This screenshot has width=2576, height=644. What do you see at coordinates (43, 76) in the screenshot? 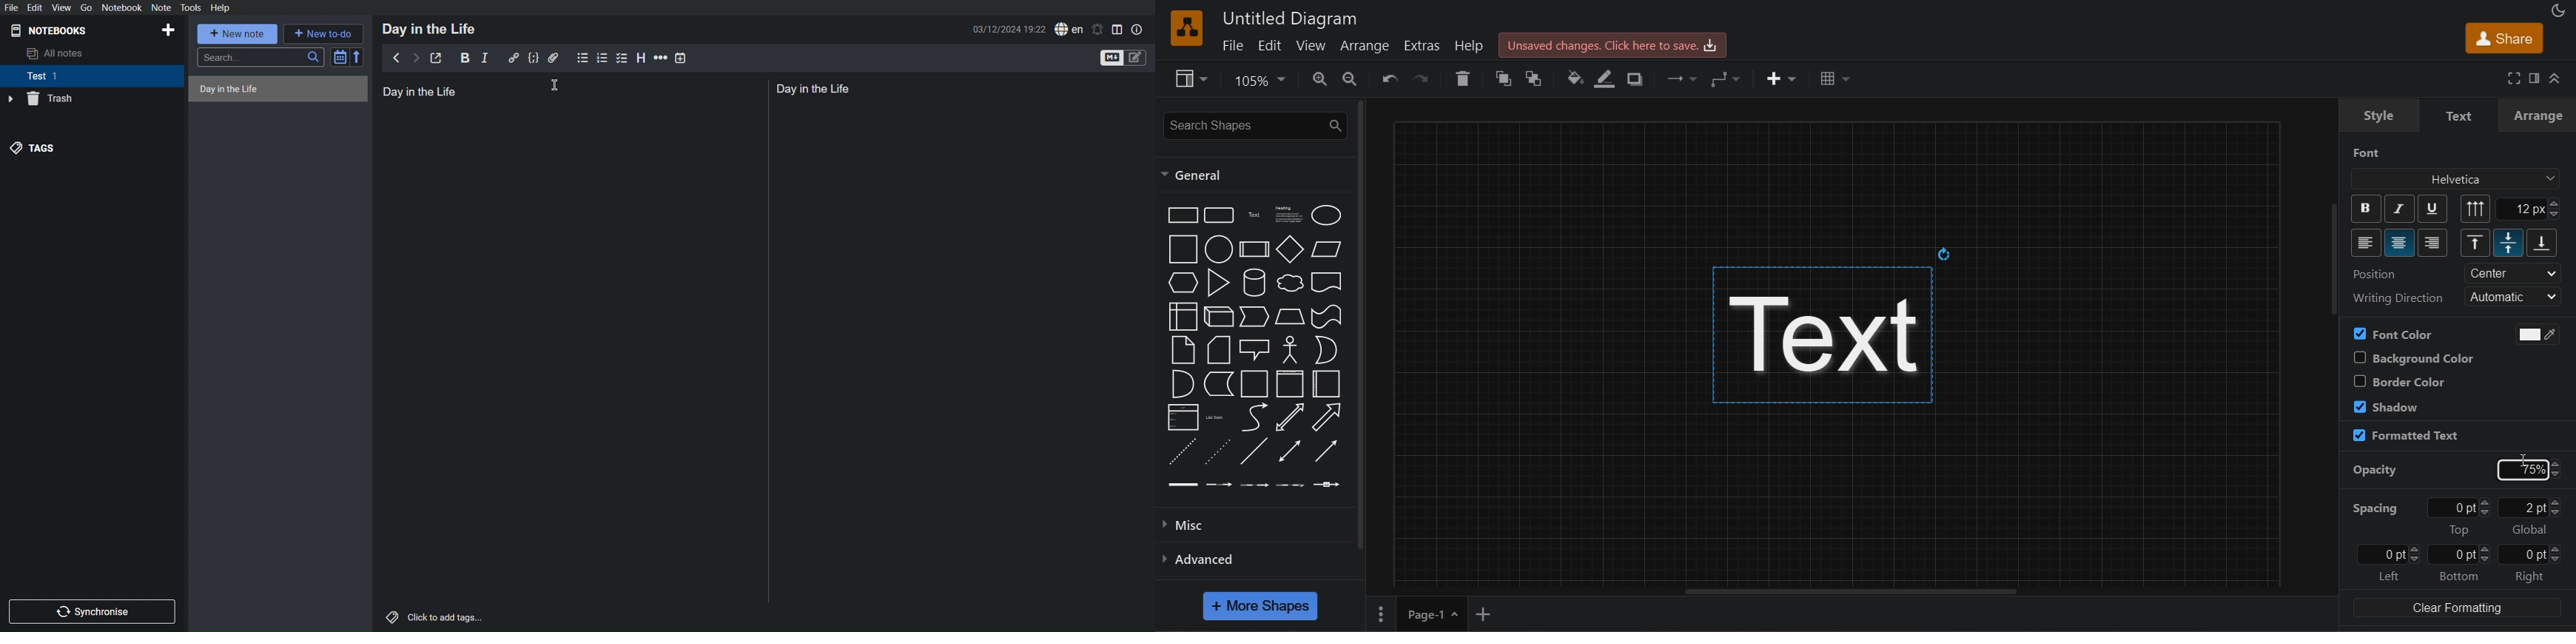
I see `Test 1` at bounding box center [43, 76].